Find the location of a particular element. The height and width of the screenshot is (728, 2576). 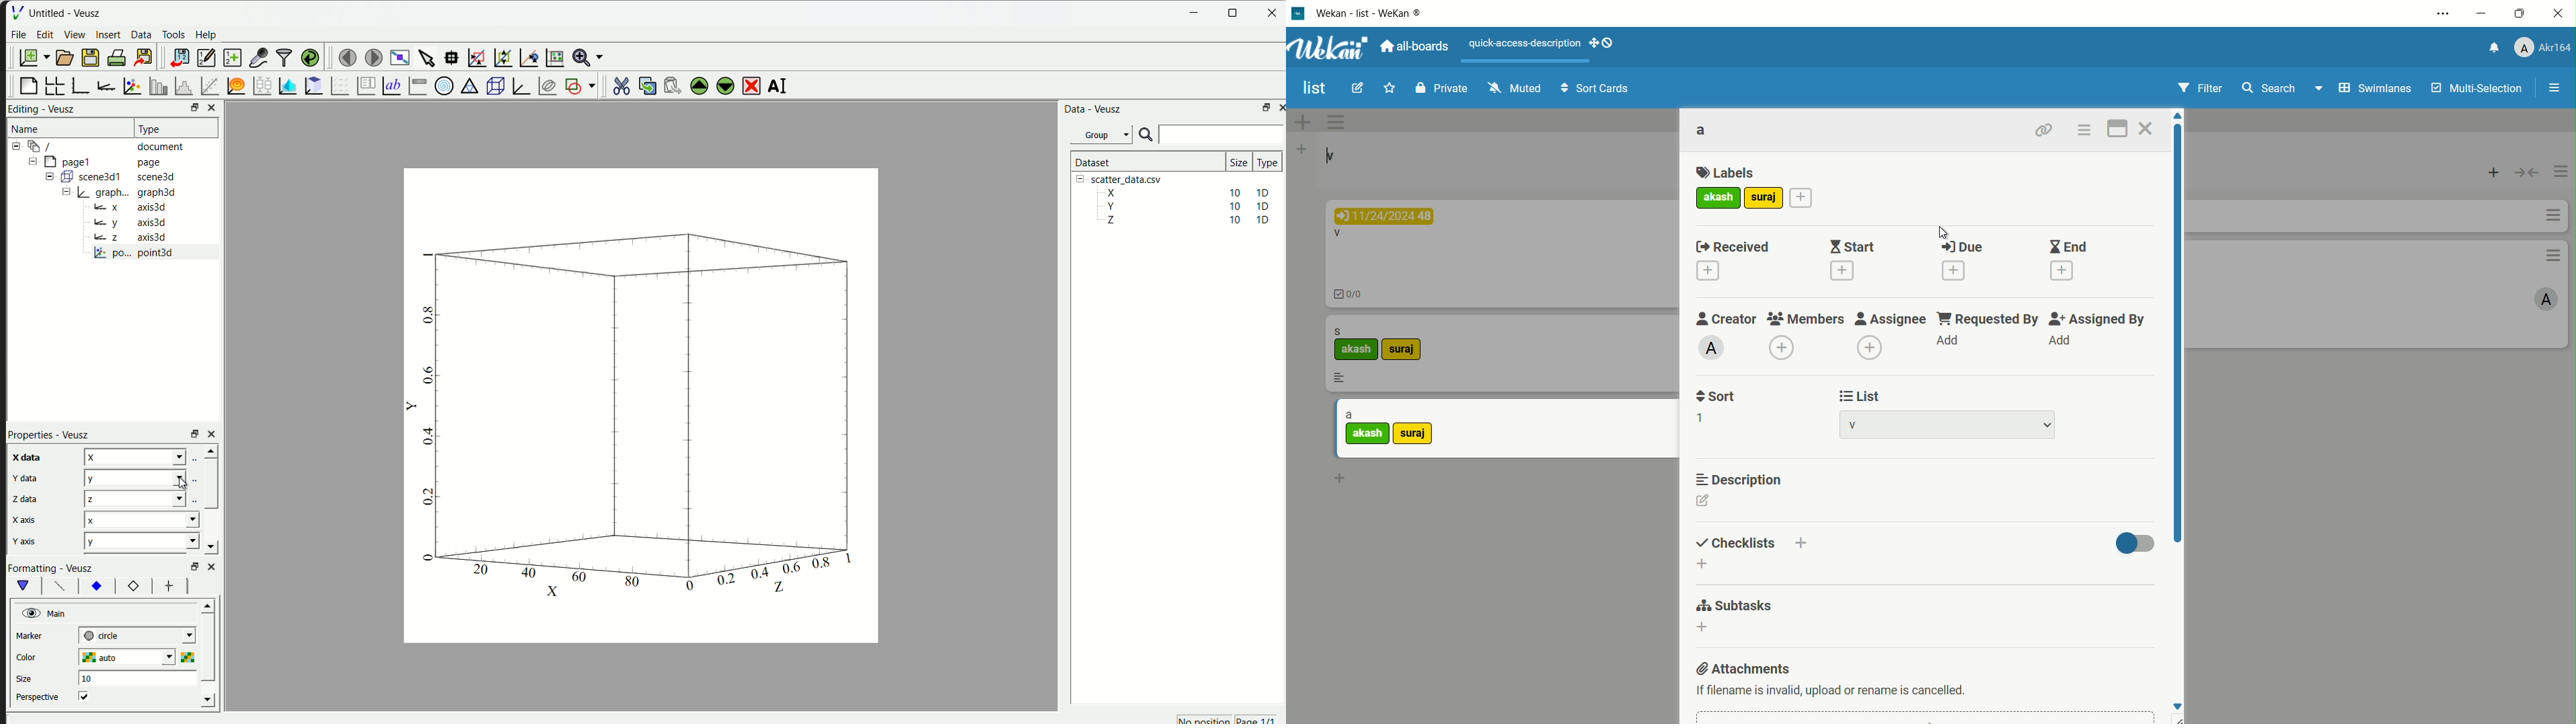

add due date is located at coordinates (1956, 269).